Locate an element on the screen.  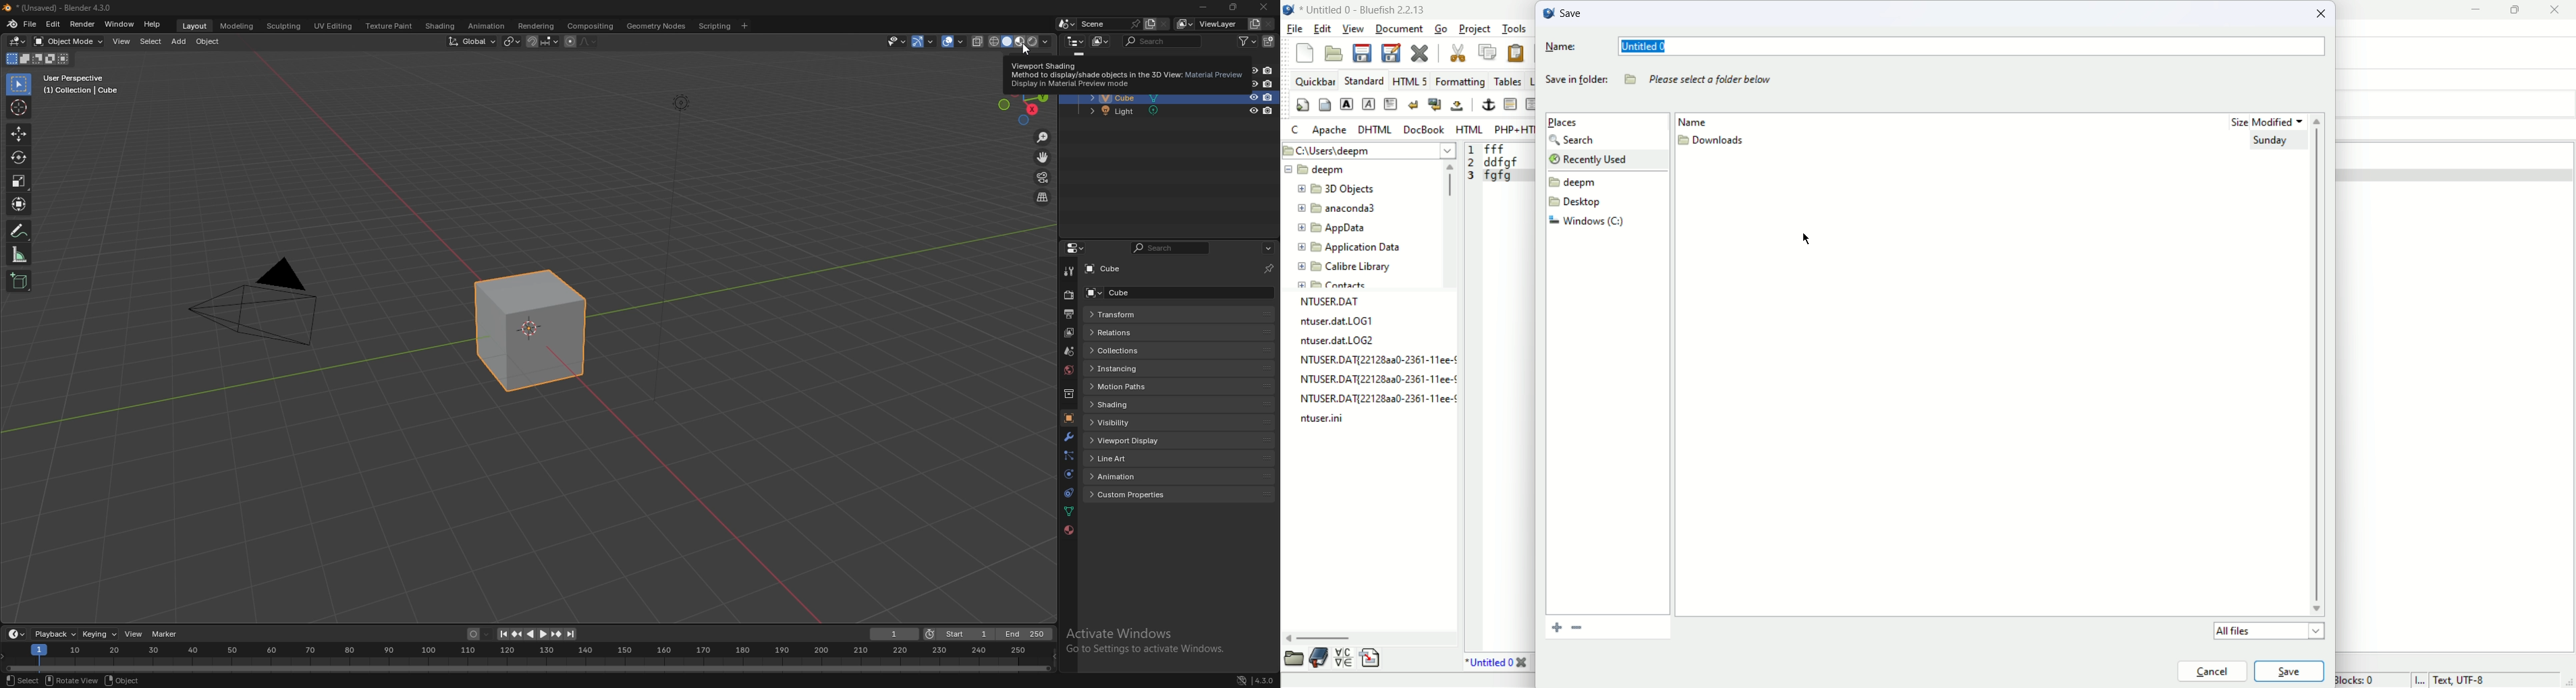
scene is located at coordinates (1070, 352).